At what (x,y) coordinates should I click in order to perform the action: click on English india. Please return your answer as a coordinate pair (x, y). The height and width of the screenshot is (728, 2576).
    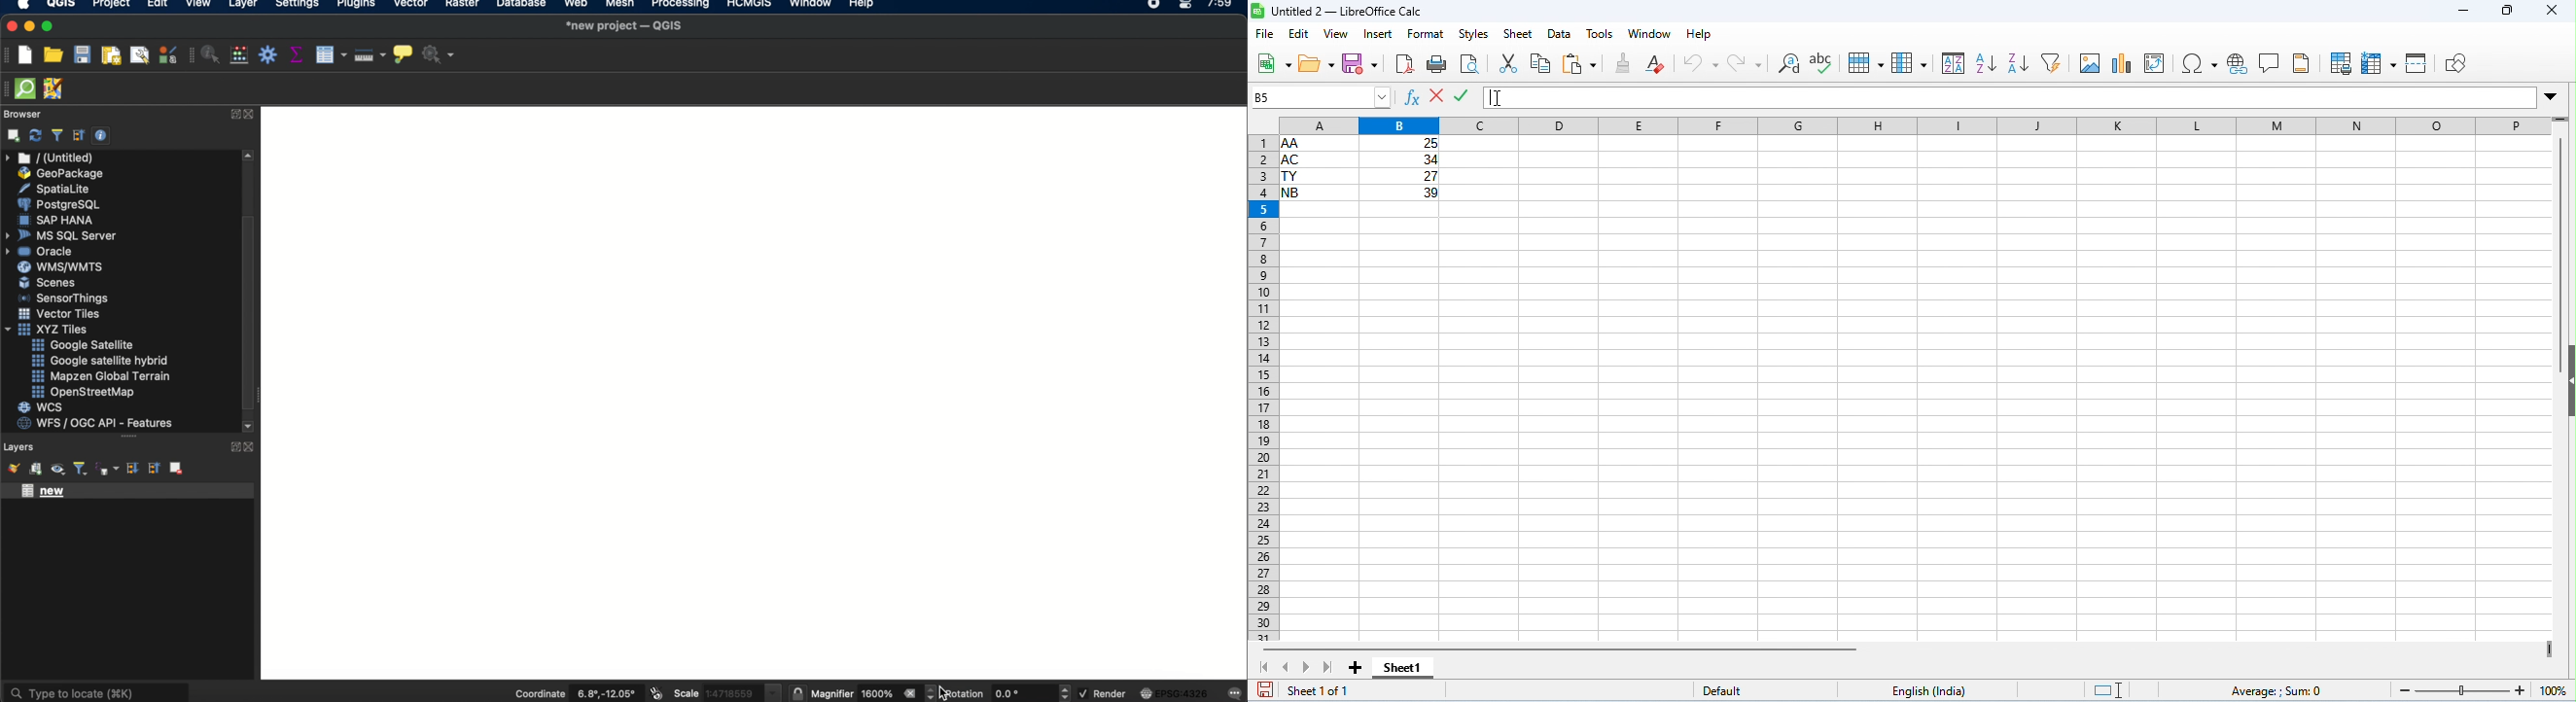
    Looking at the image, I should click on (1928, 691).